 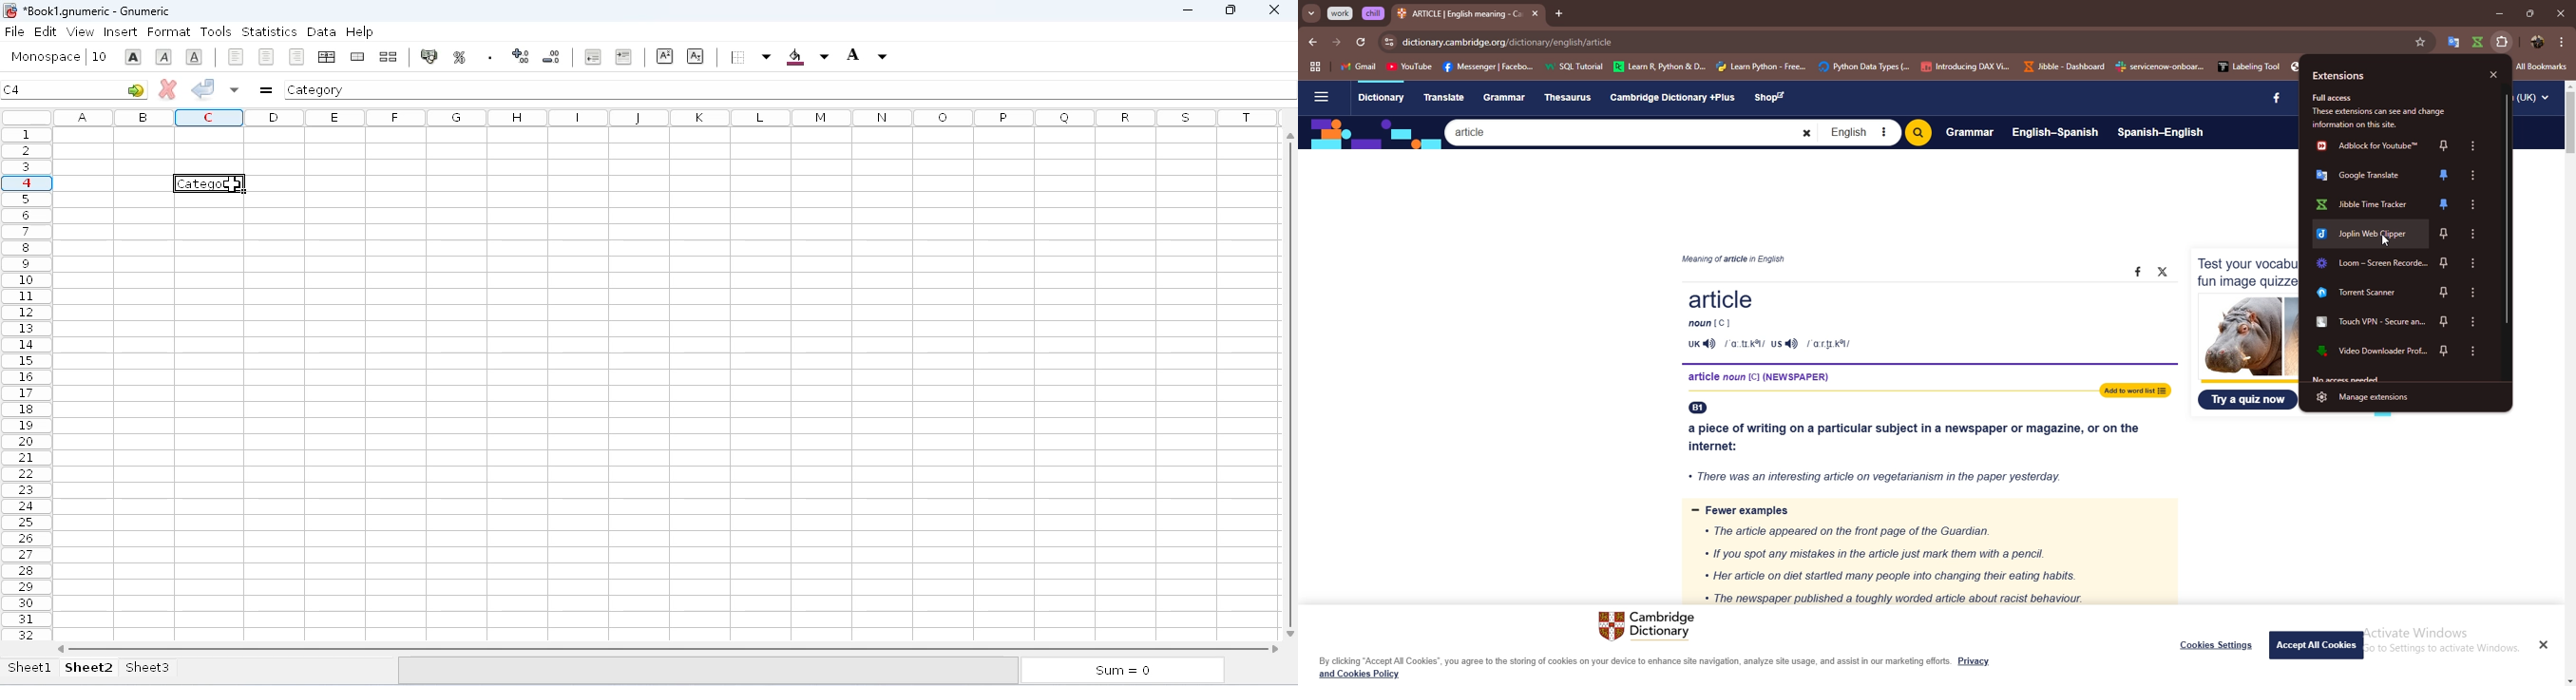 What do you see at coordinates (1655, 667) in the screenshot?
I see `By clicking “Accept All Cookies”, you agree to the storing of cookies on your device to enhance site navigation, analyze site usage, and assist in our marketing efforts. Privacy
and Cookies Policy` at bounding box center [1655, 667].